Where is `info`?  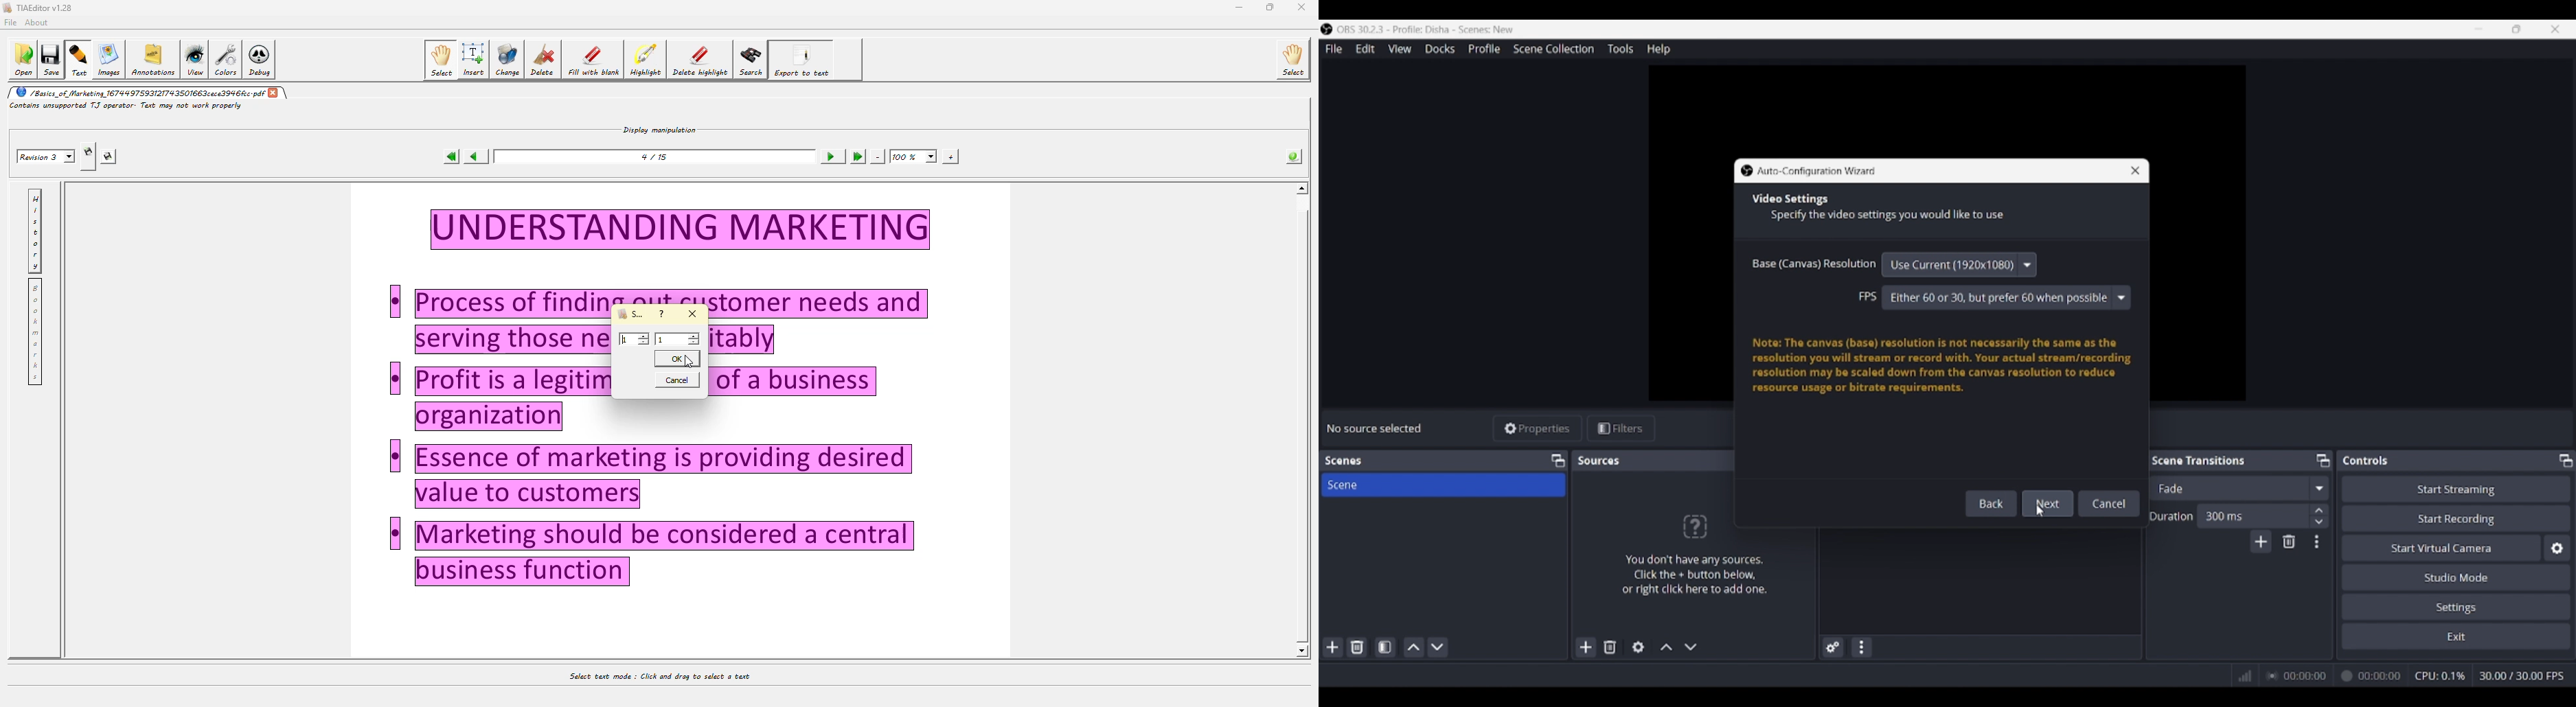
info is located at coordinates (1290, 157).